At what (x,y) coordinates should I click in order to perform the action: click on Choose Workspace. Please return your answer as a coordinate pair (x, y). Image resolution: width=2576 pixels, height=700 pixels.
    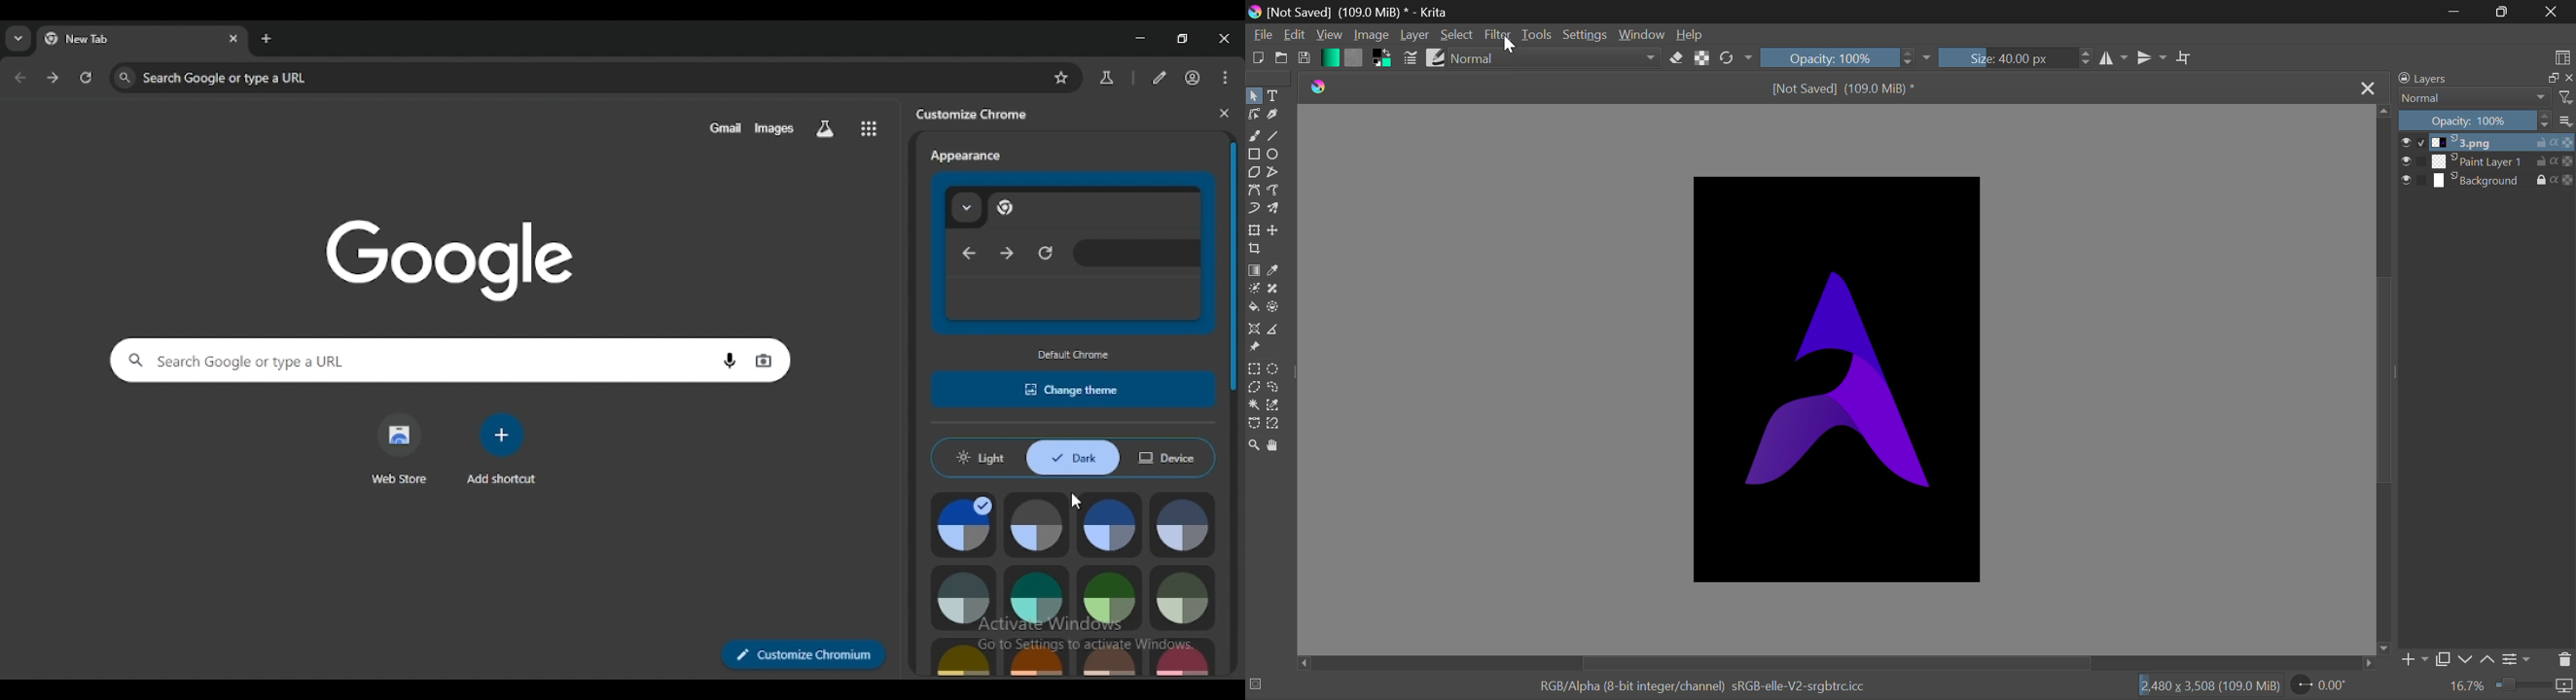
    Looking at the image, I should click on (2563, 57).